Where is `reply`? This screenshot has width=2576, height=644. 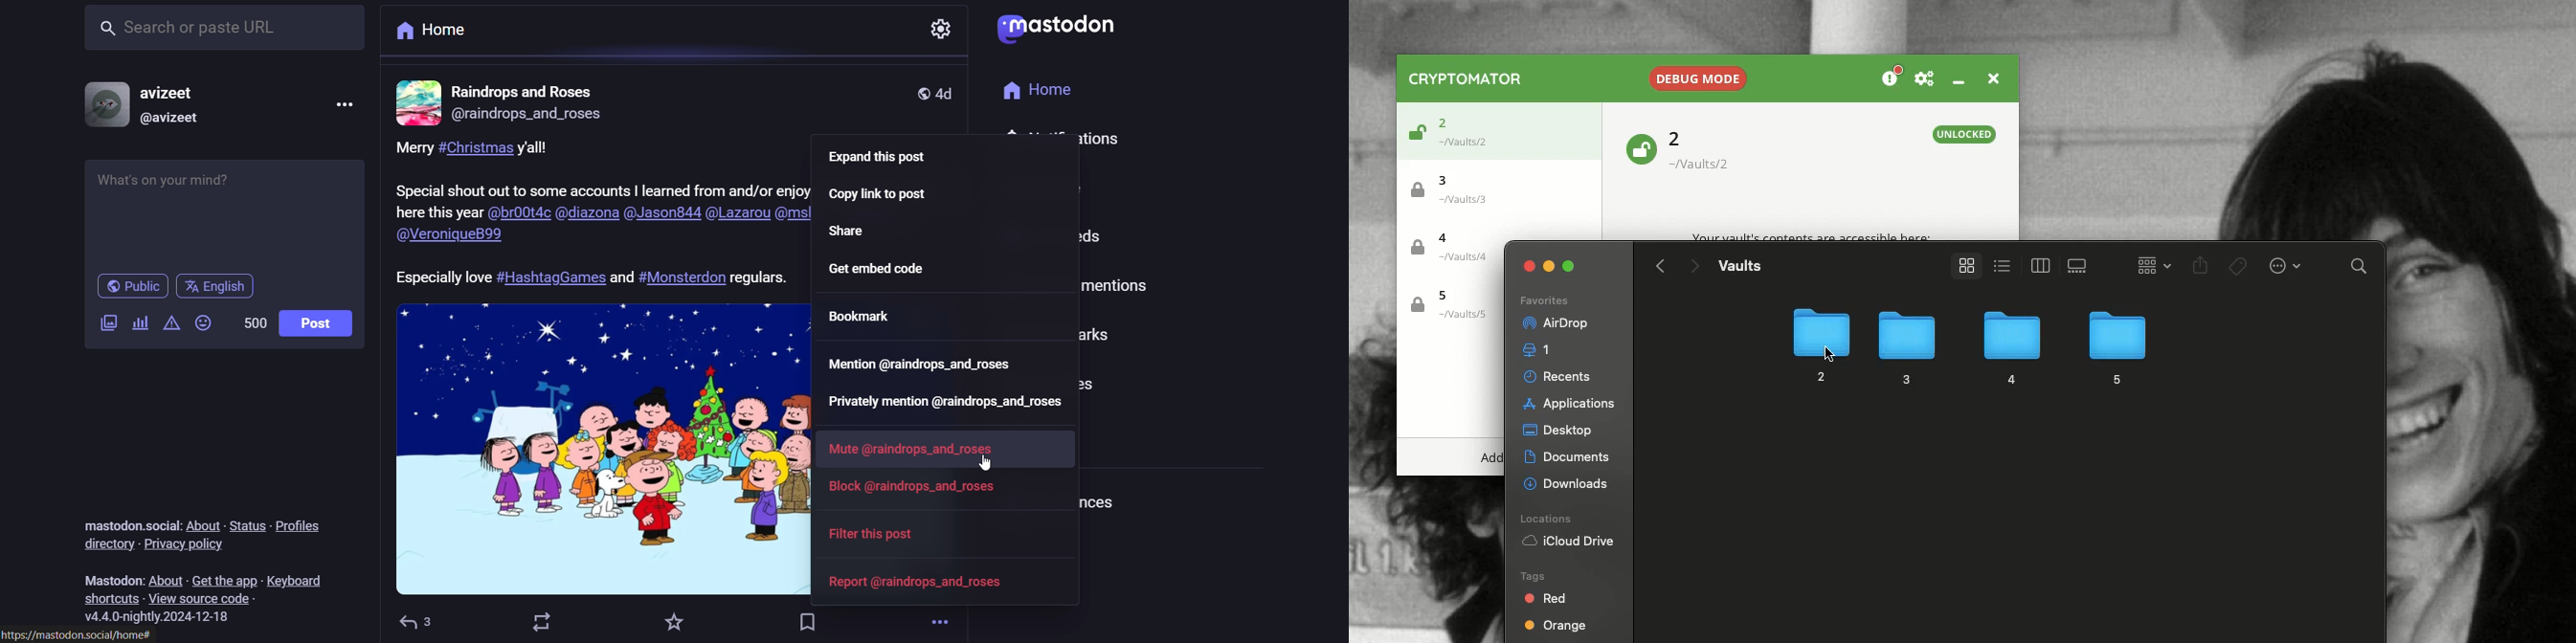
reply is located at coordinates (419, 618).